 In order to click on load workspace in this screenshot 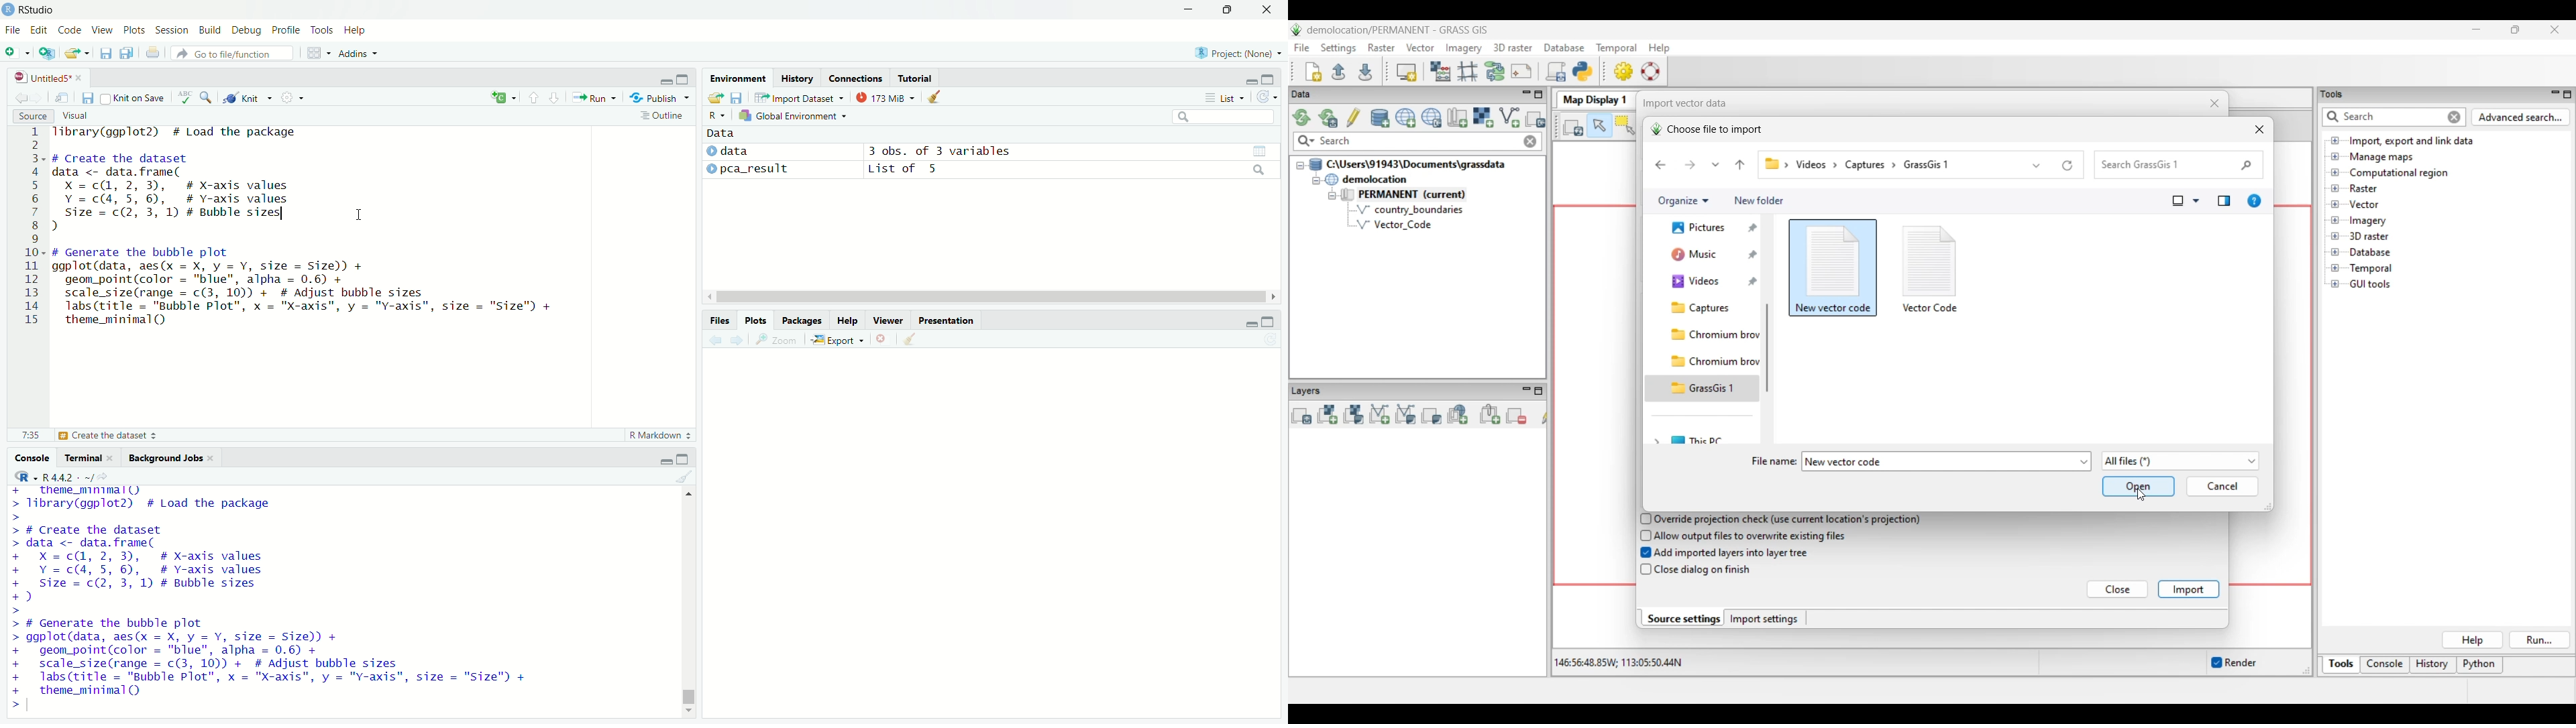, I will do `click(715, 99)`.